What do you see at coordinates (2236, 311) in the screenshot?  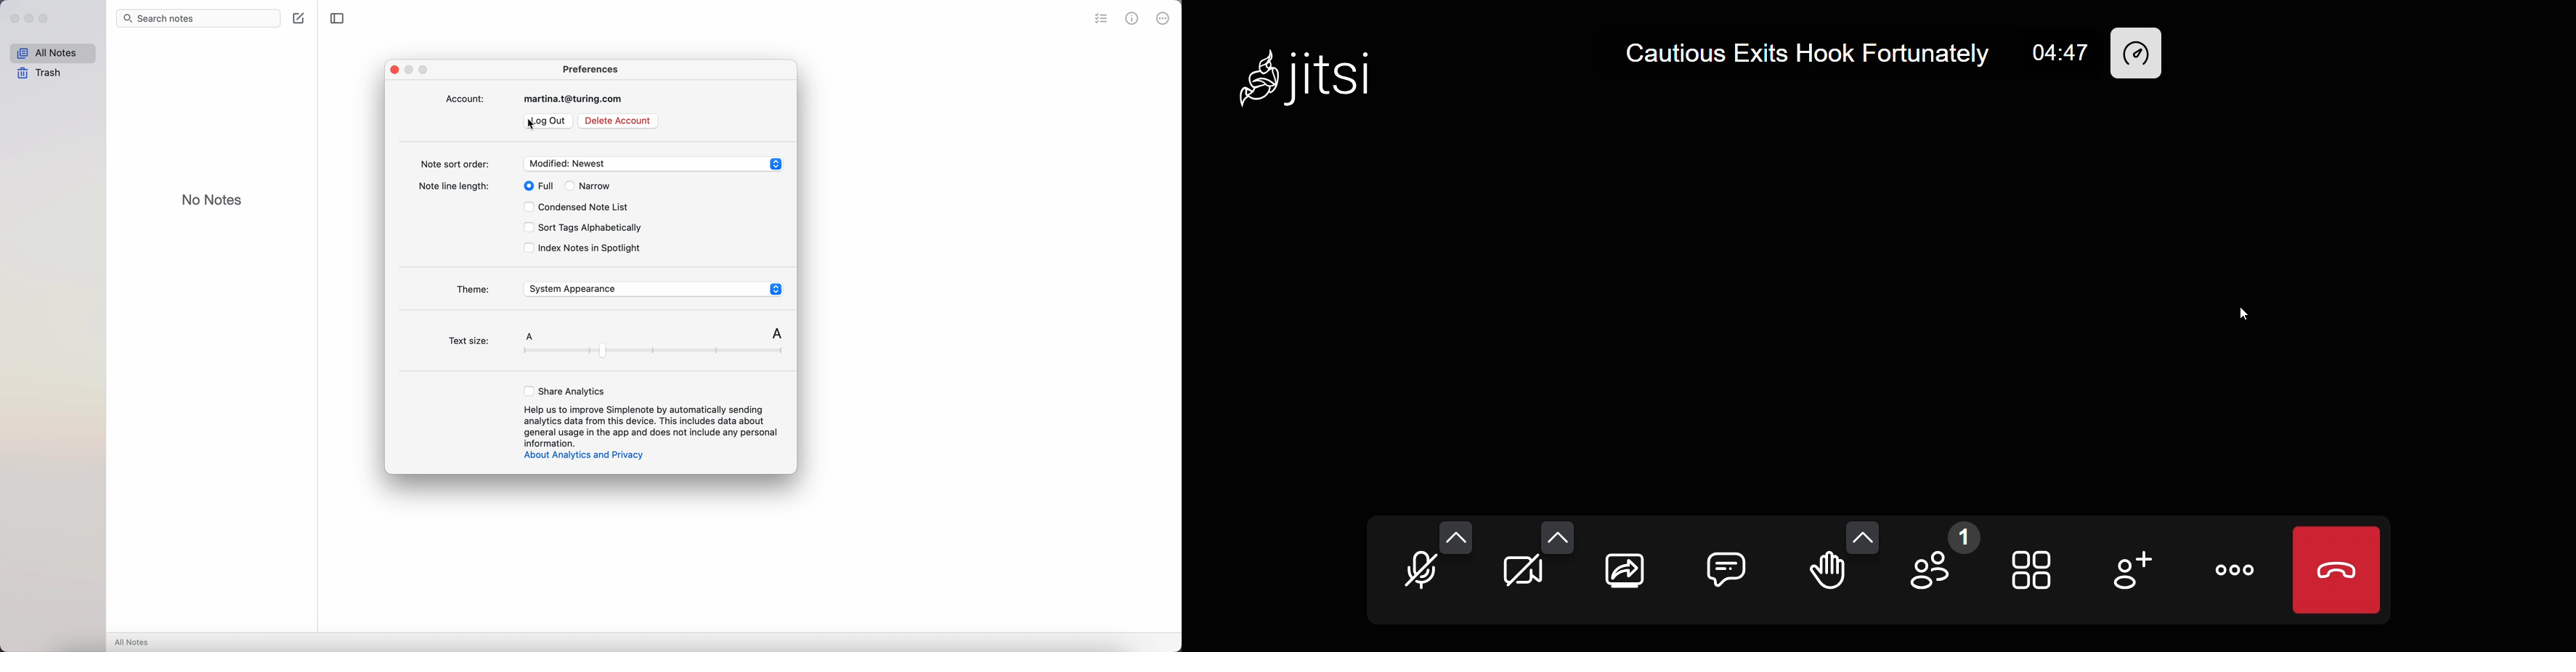 I see `cursor` at bounding box center [2236, 311].